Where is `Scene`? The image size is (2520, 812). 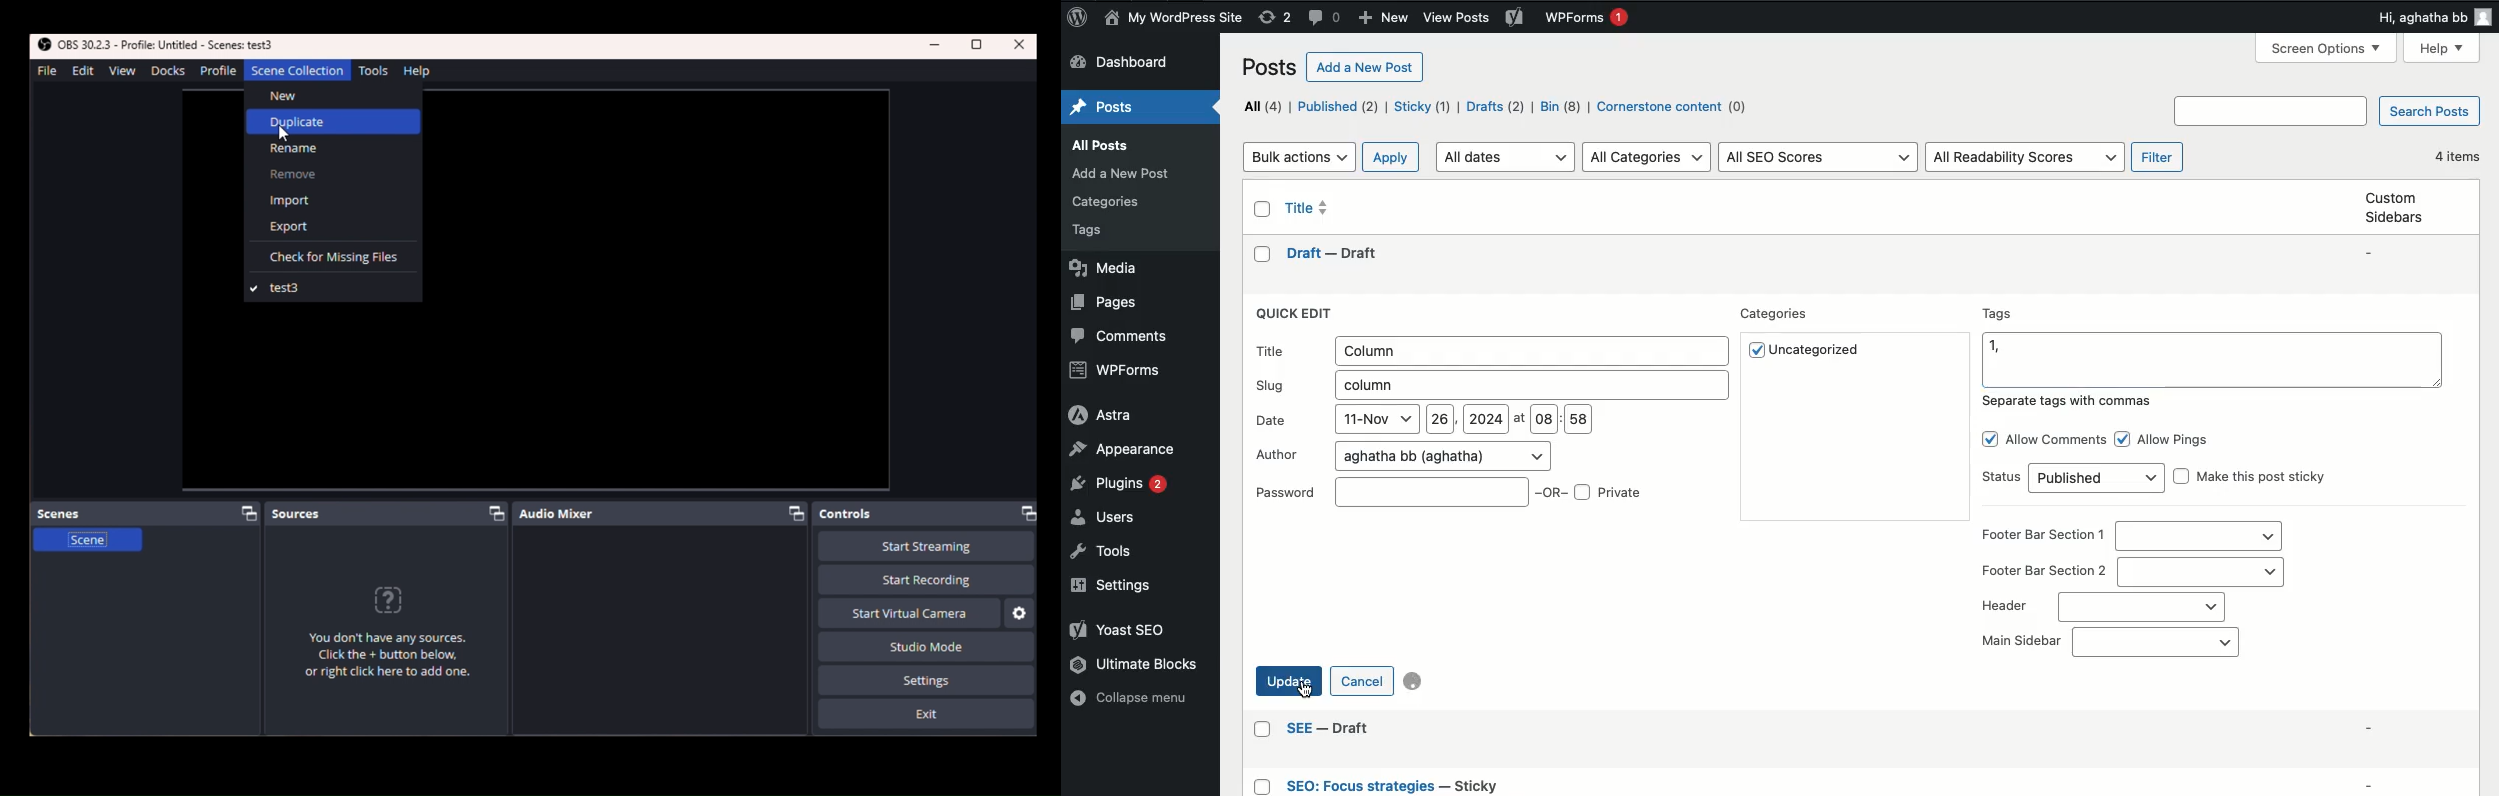
Scene is located at coordinates (86, 545).